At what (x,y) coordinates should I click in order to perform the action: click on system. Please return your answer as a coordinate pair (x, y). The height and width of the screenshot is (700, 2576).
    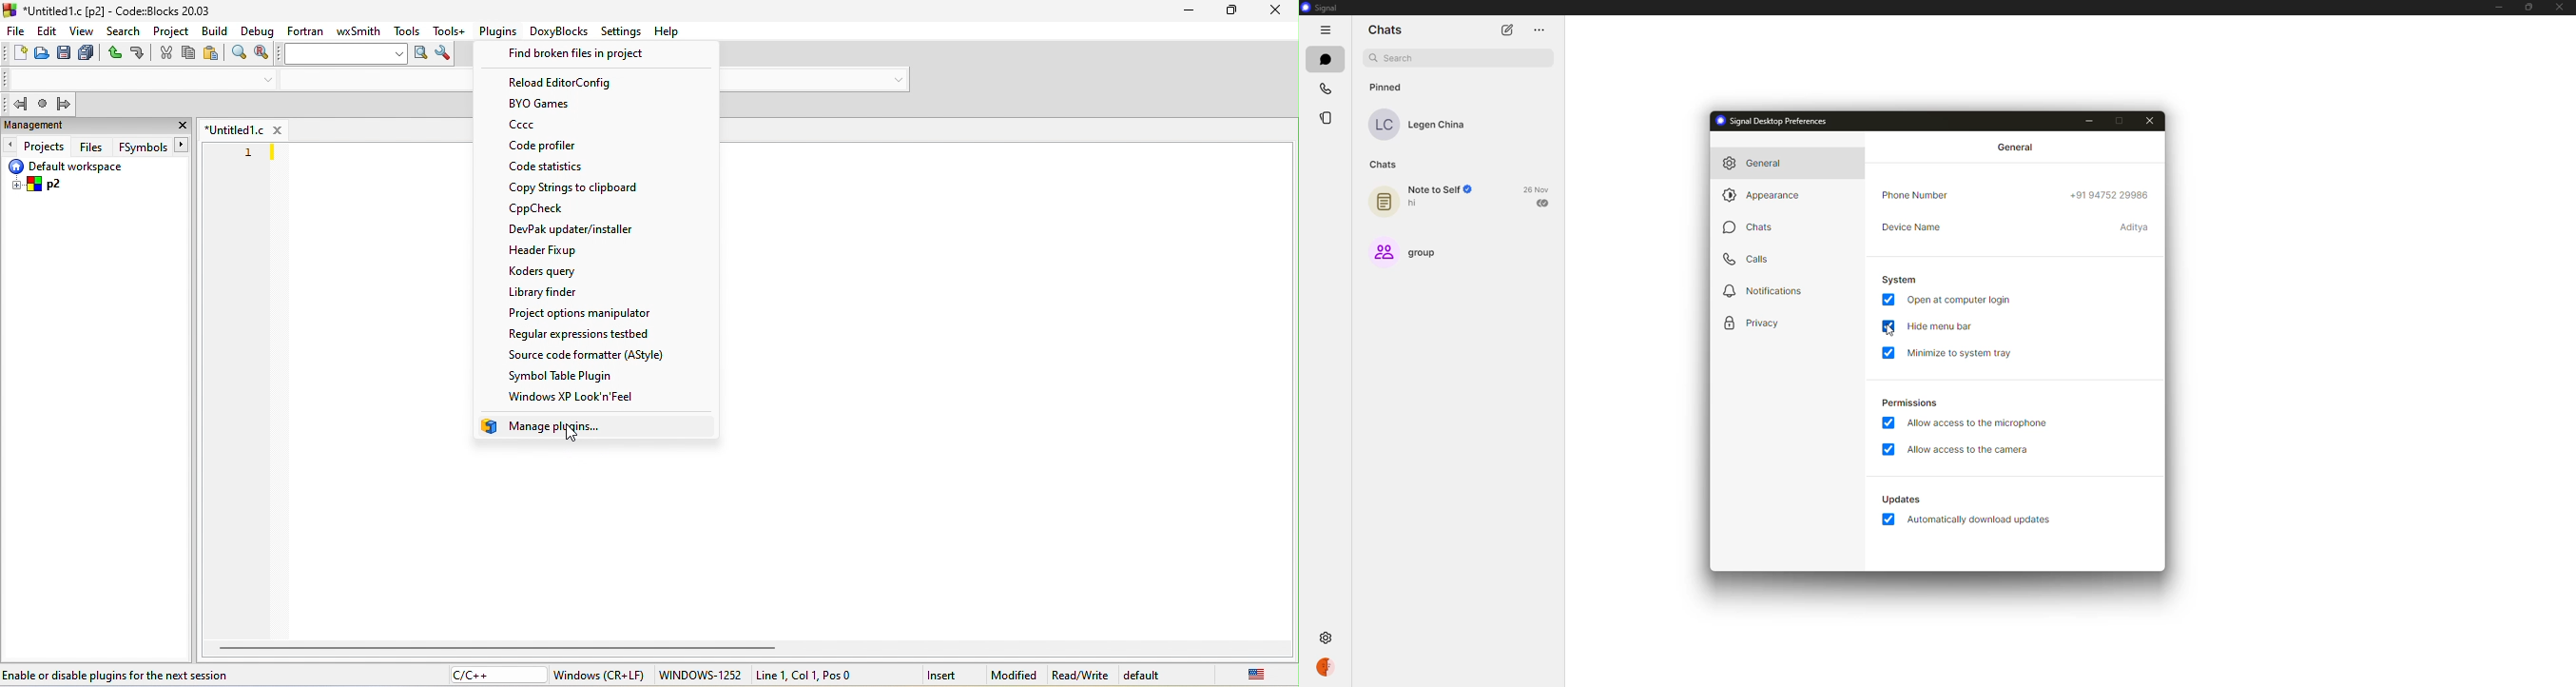
    Looking at the image, I should click on (1900, 279).